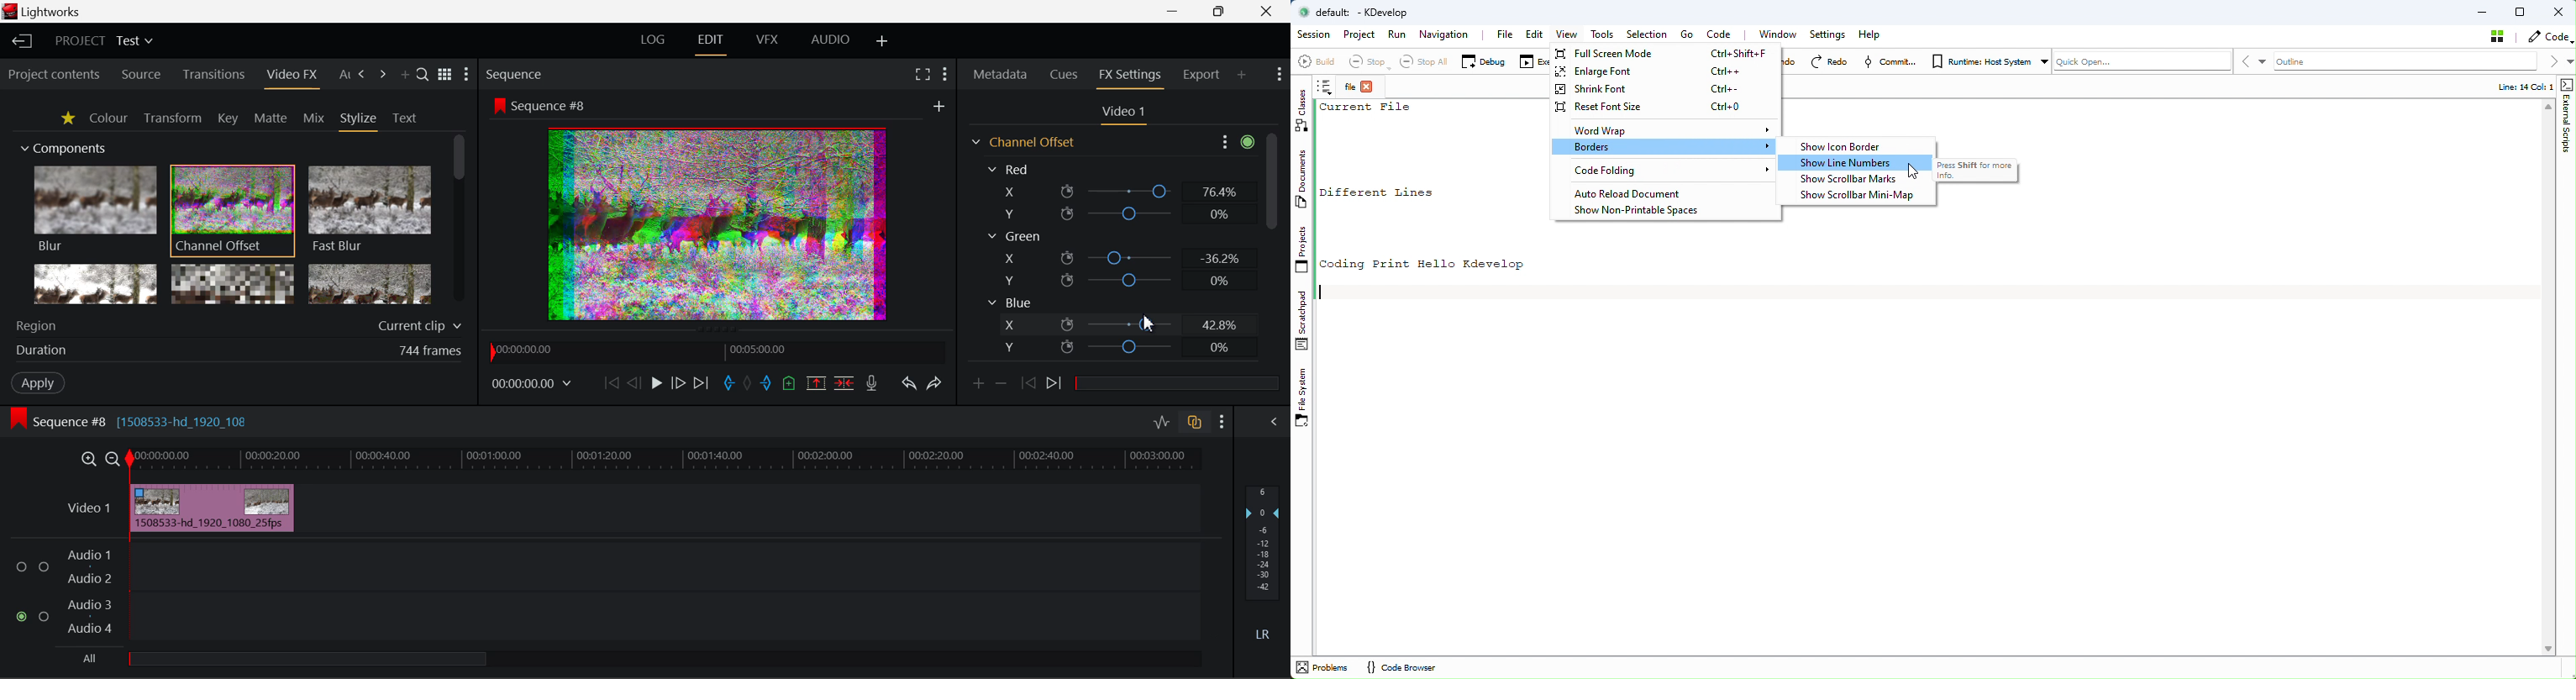 The height and width of the screenshot is (700, 2576). Describe the element at coordinates (1278, 74) in the screenshot. I see `Show Settings` at that location.